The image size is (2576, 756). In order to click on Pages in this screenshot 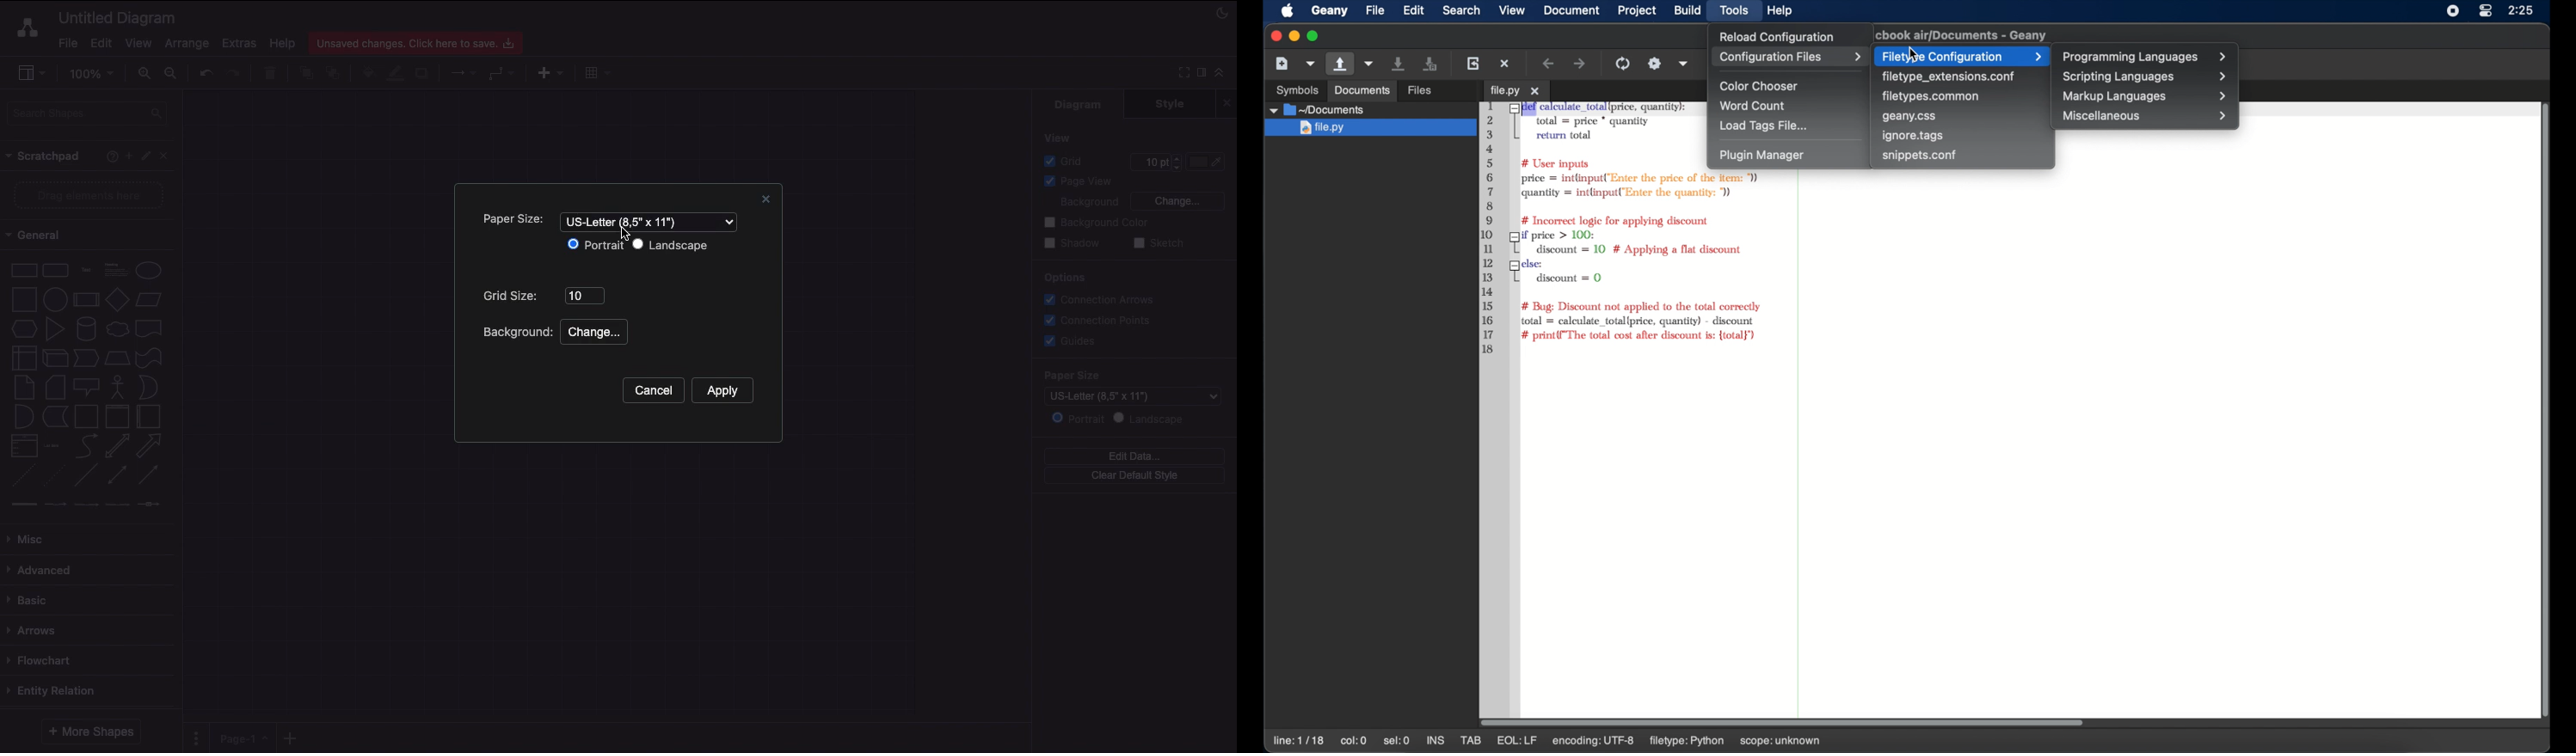, I will do `click(193, 738)`.